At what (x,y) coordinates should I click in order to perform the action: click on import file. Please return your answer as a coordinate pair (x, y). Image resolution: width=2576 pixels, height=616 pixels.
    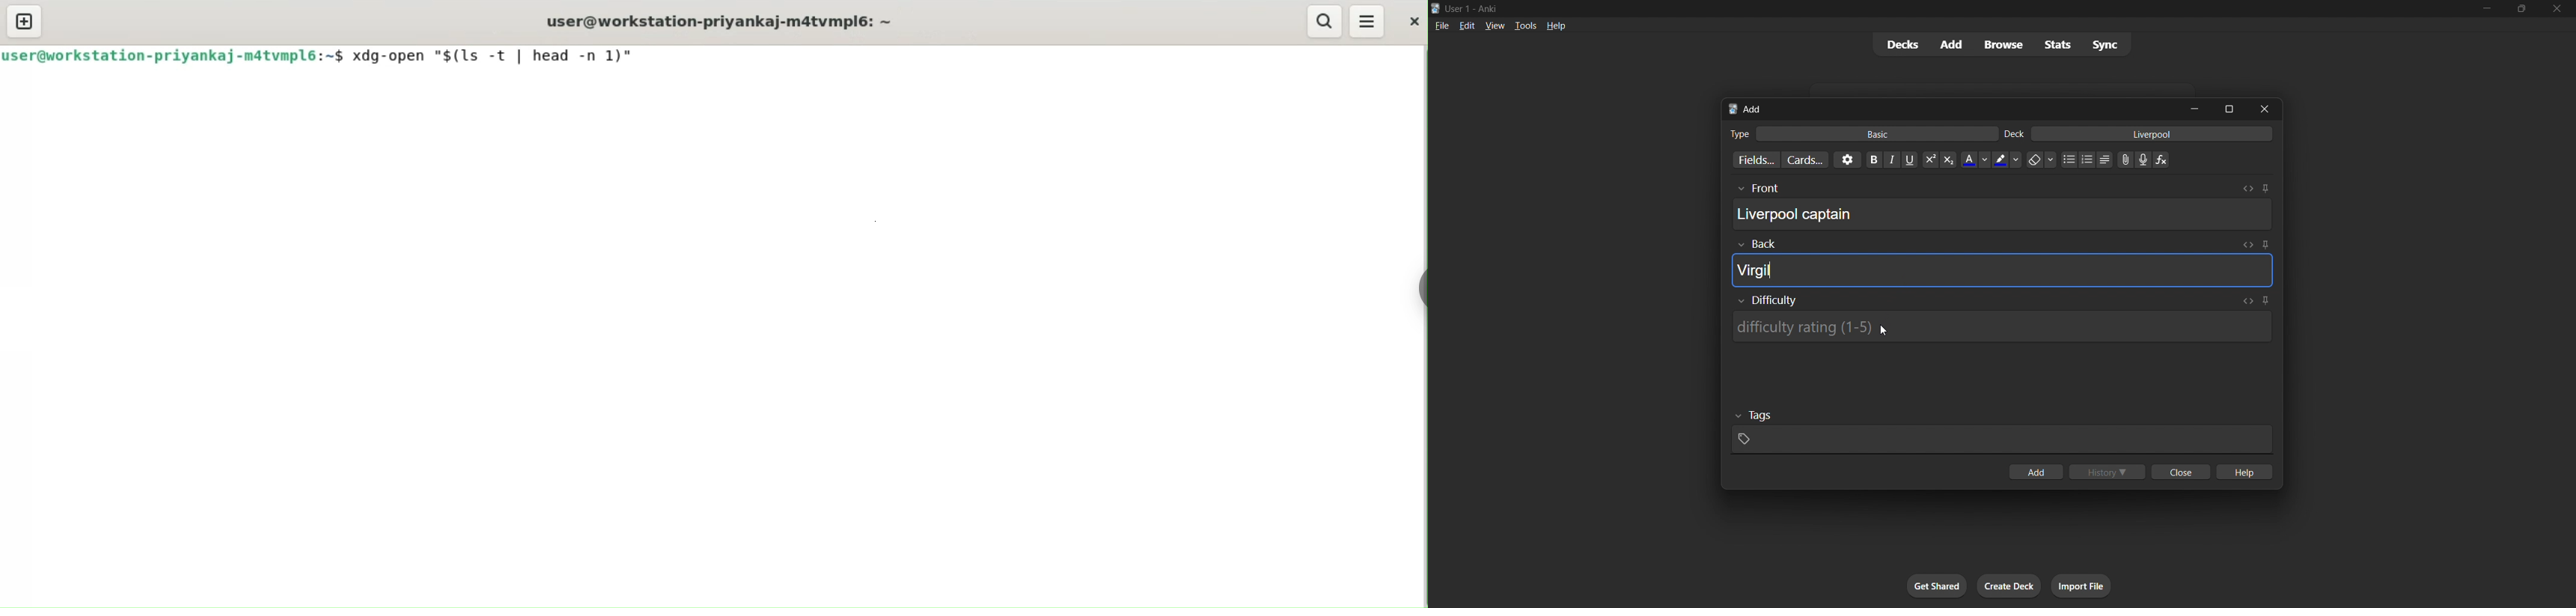
    Looking at the image, I should click on (2081, 586).